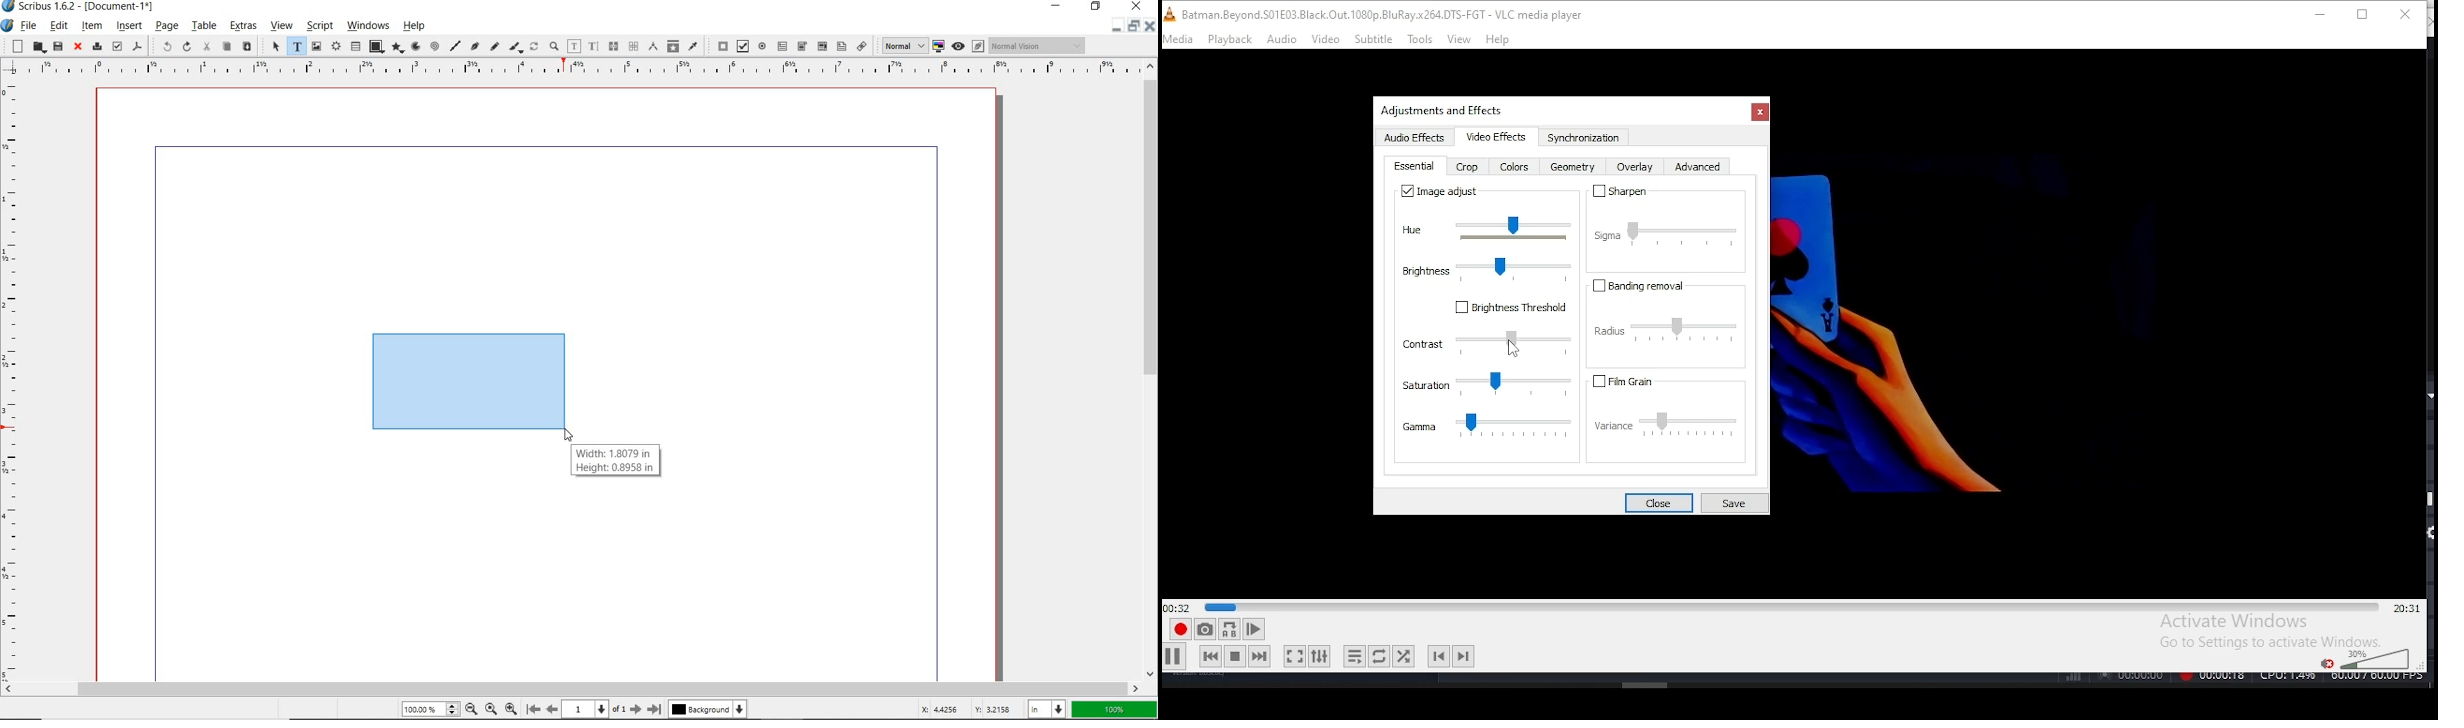 Image resolution: width=2464 pixels, height=728 pixels. What do you see at coordinates (597, 710) in the screenshot?
I see `1 of 1` at bounding box center [597, 710].